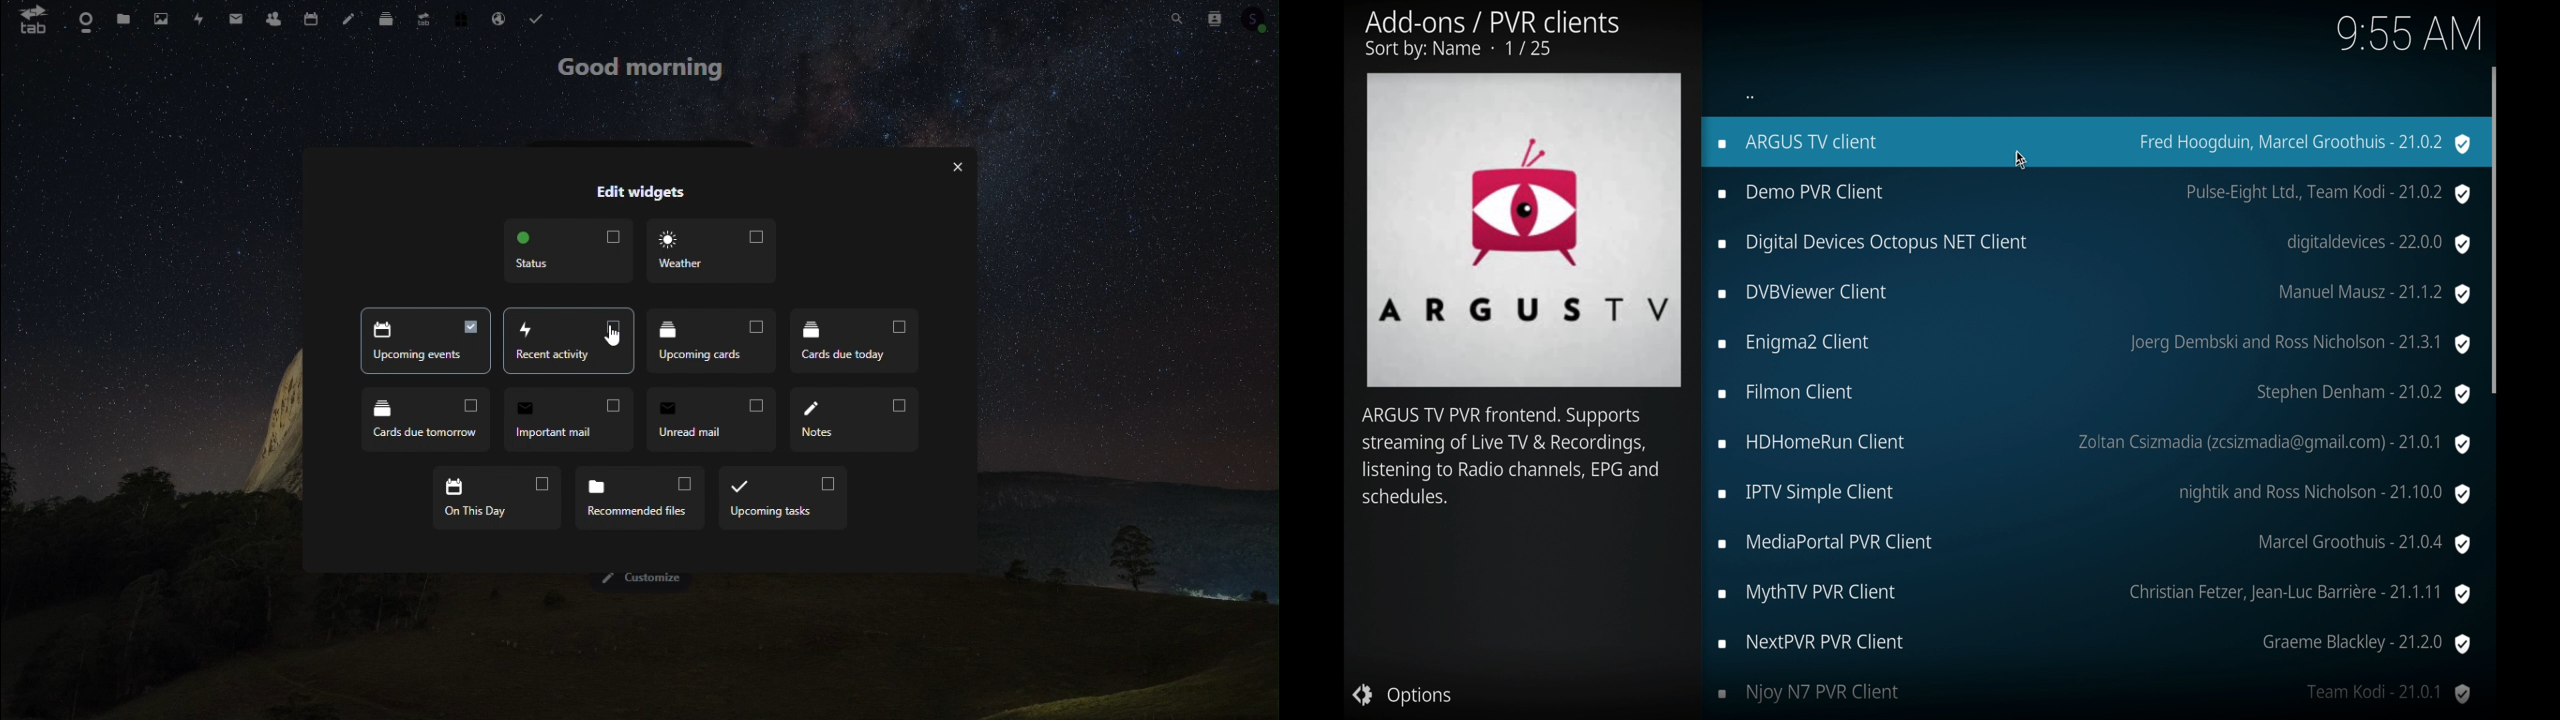  What do you see at coordinates (2495, 229) in the screenshot?
I see `scroll box` at bounding box center [2495, 229].